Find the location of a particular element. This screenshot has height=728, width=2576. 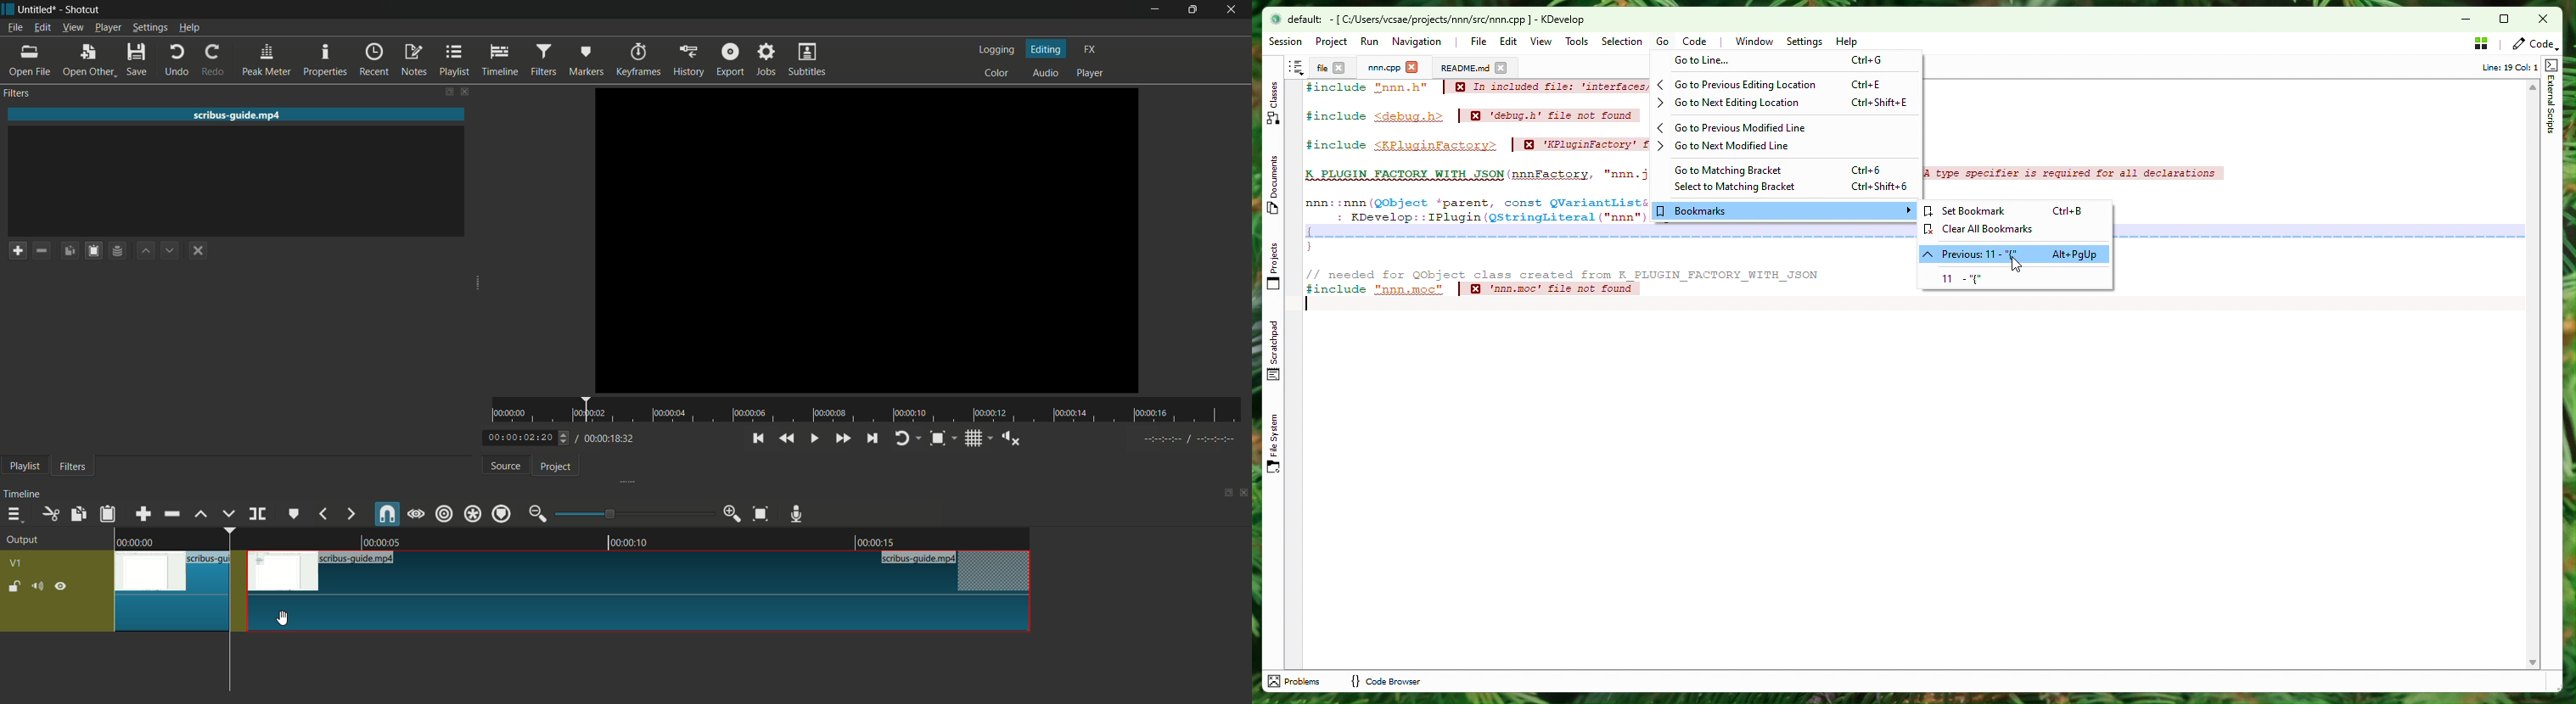

previous marker is located at coordinates (324, 513).